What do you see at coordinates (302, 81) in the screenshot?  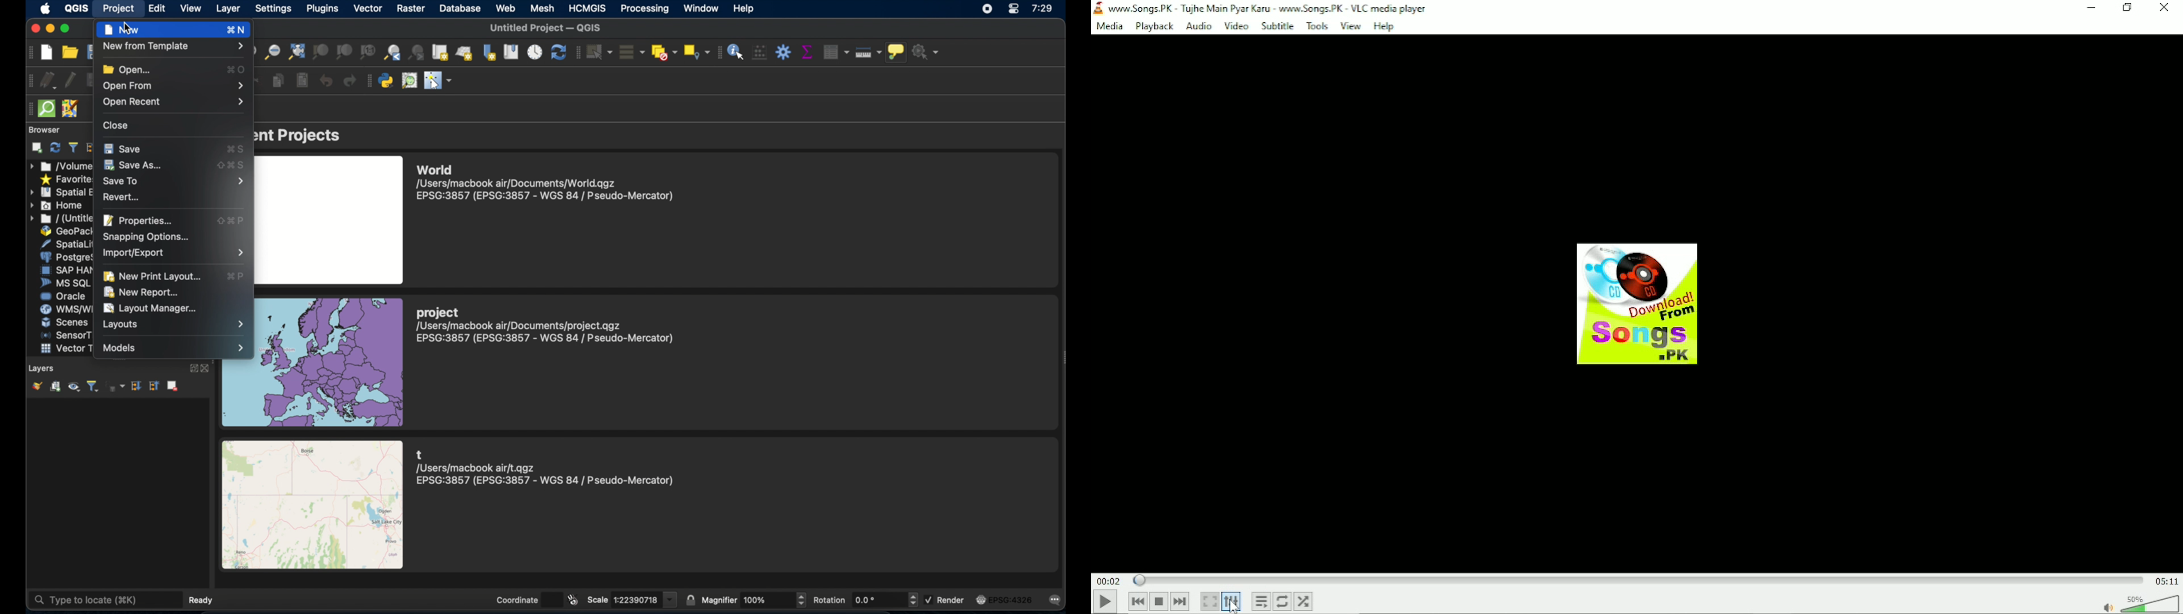 I see `paste features` at bounding box center [302, 81].